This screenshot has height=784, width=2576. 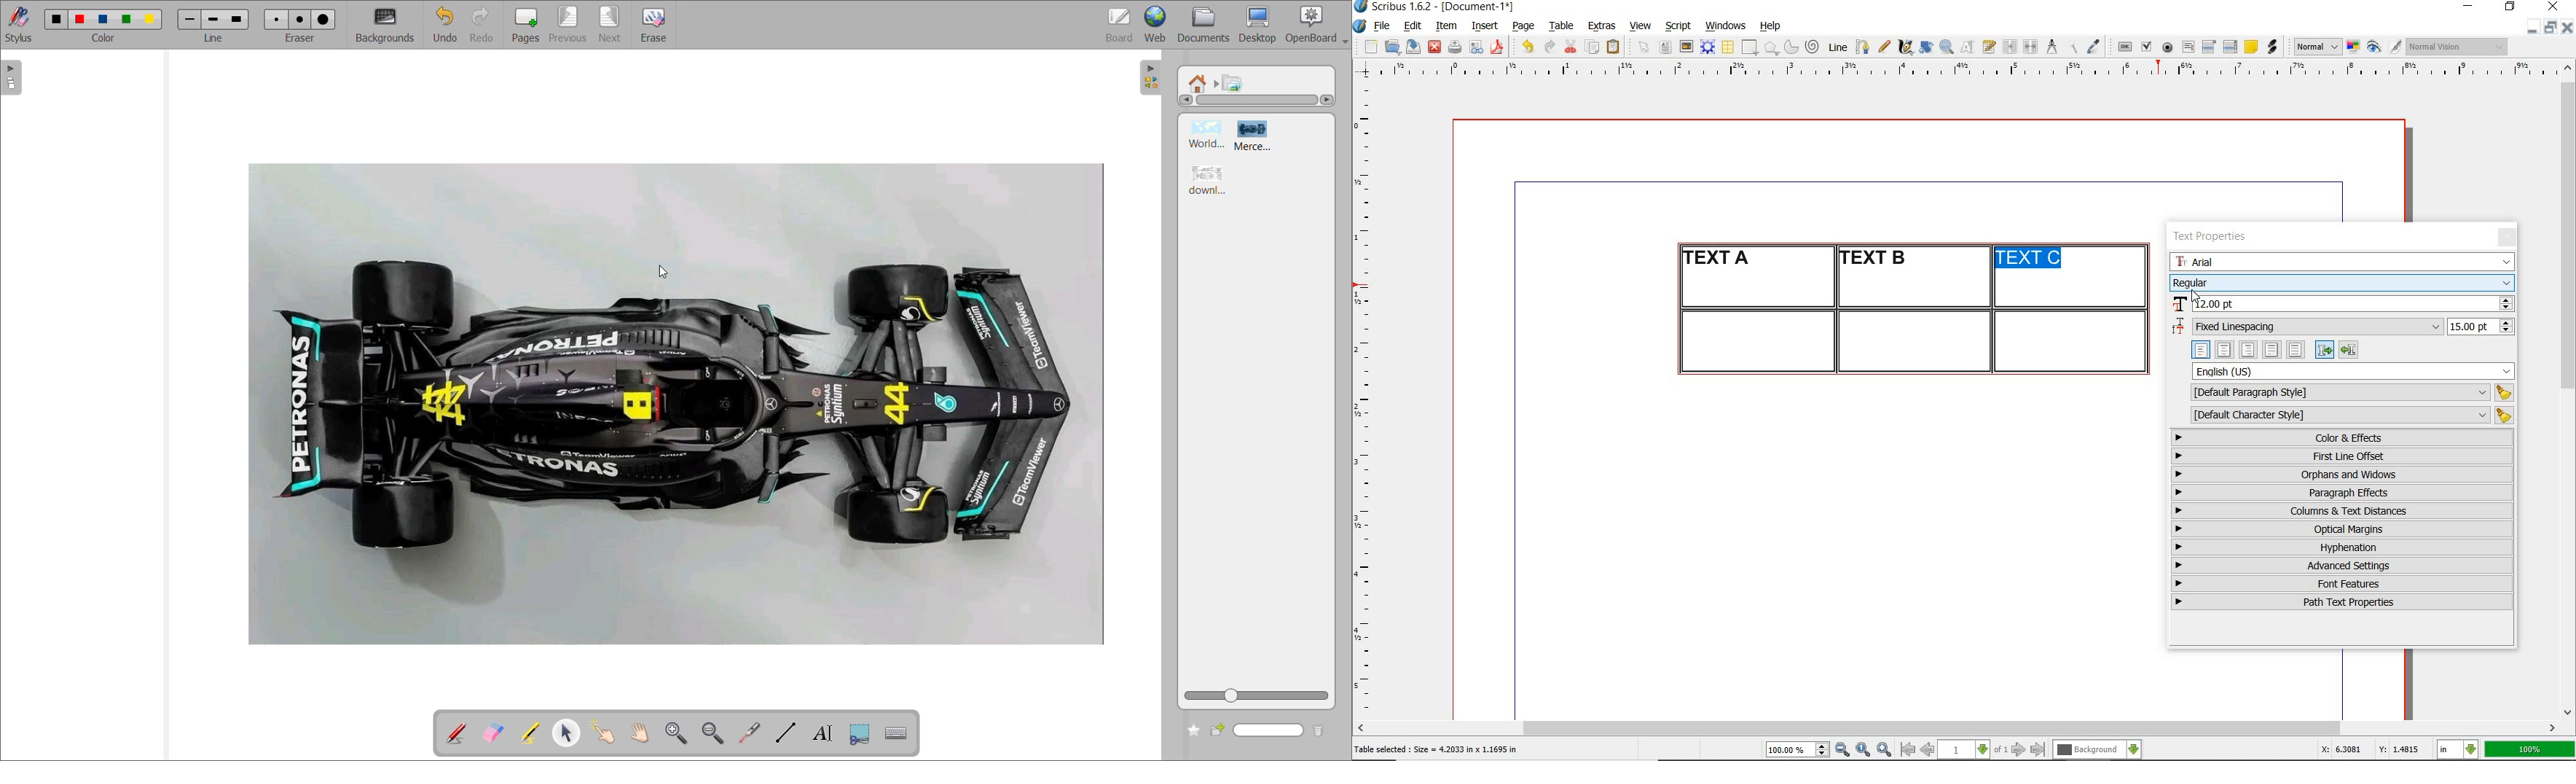 I want to click on save as pdf, so click(x=1499, y=47).